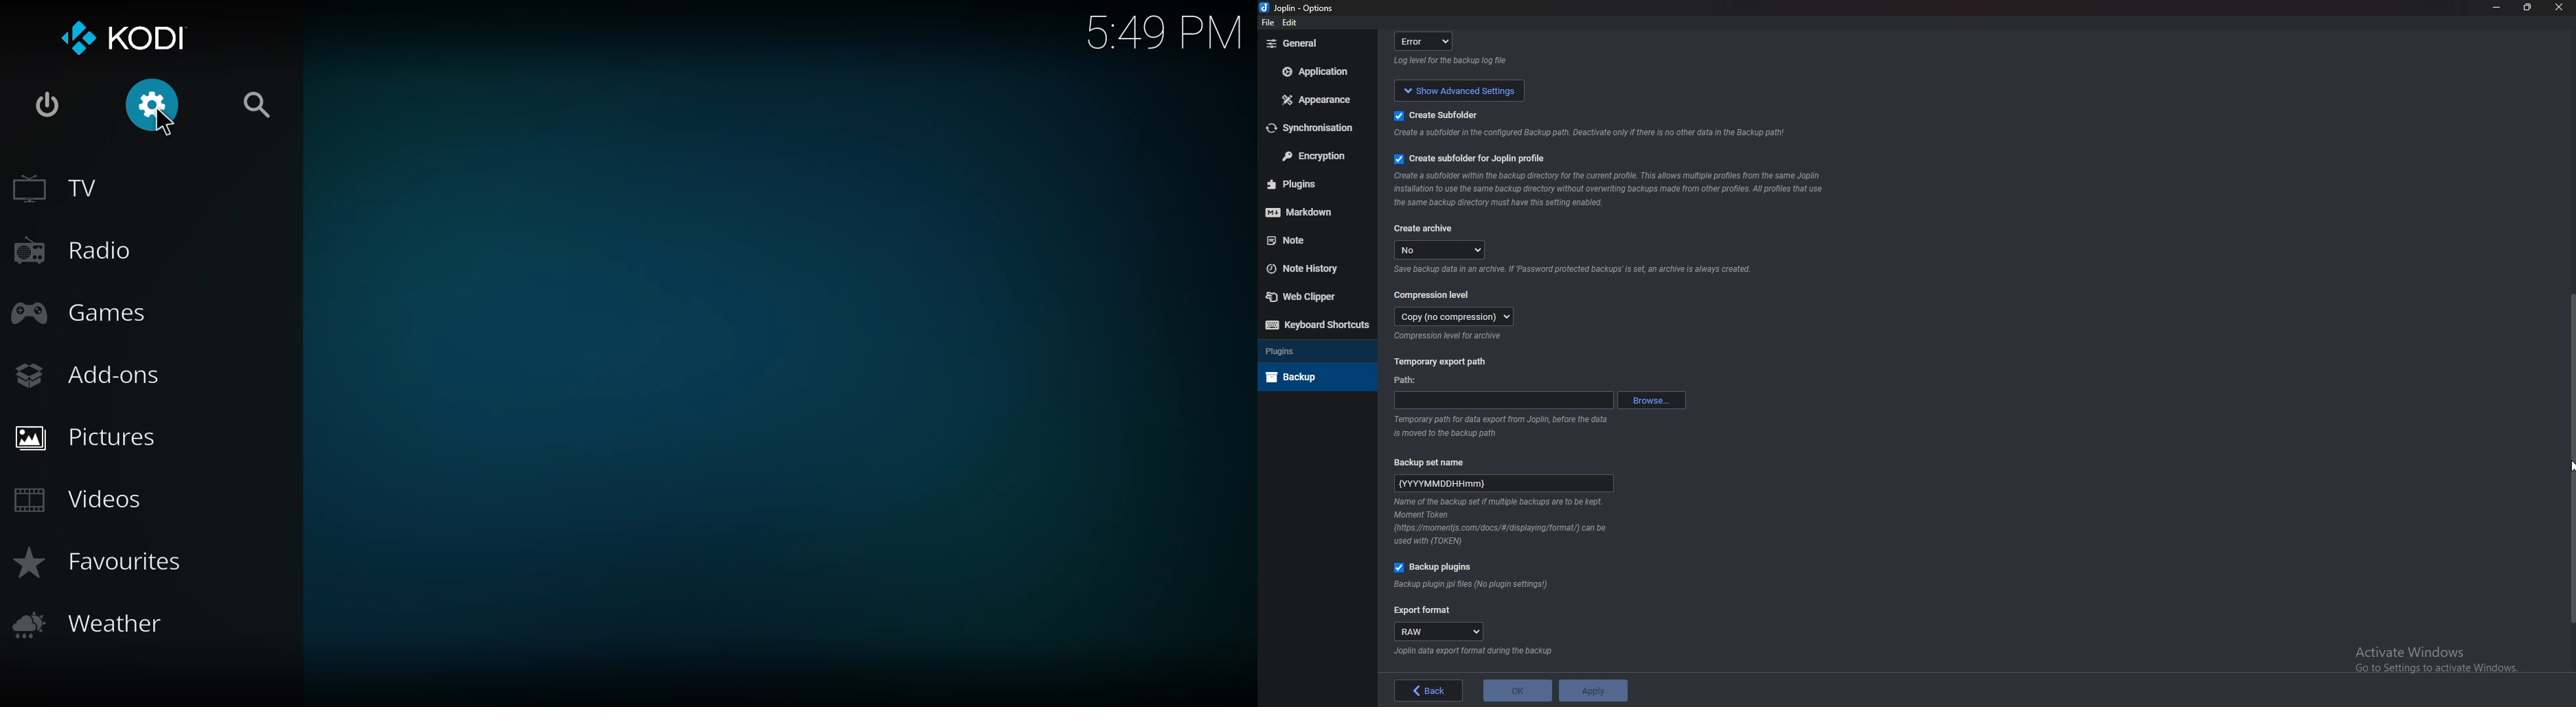 The image size is (2576, 728). I want to click on Plugins, so click(1311, 184).